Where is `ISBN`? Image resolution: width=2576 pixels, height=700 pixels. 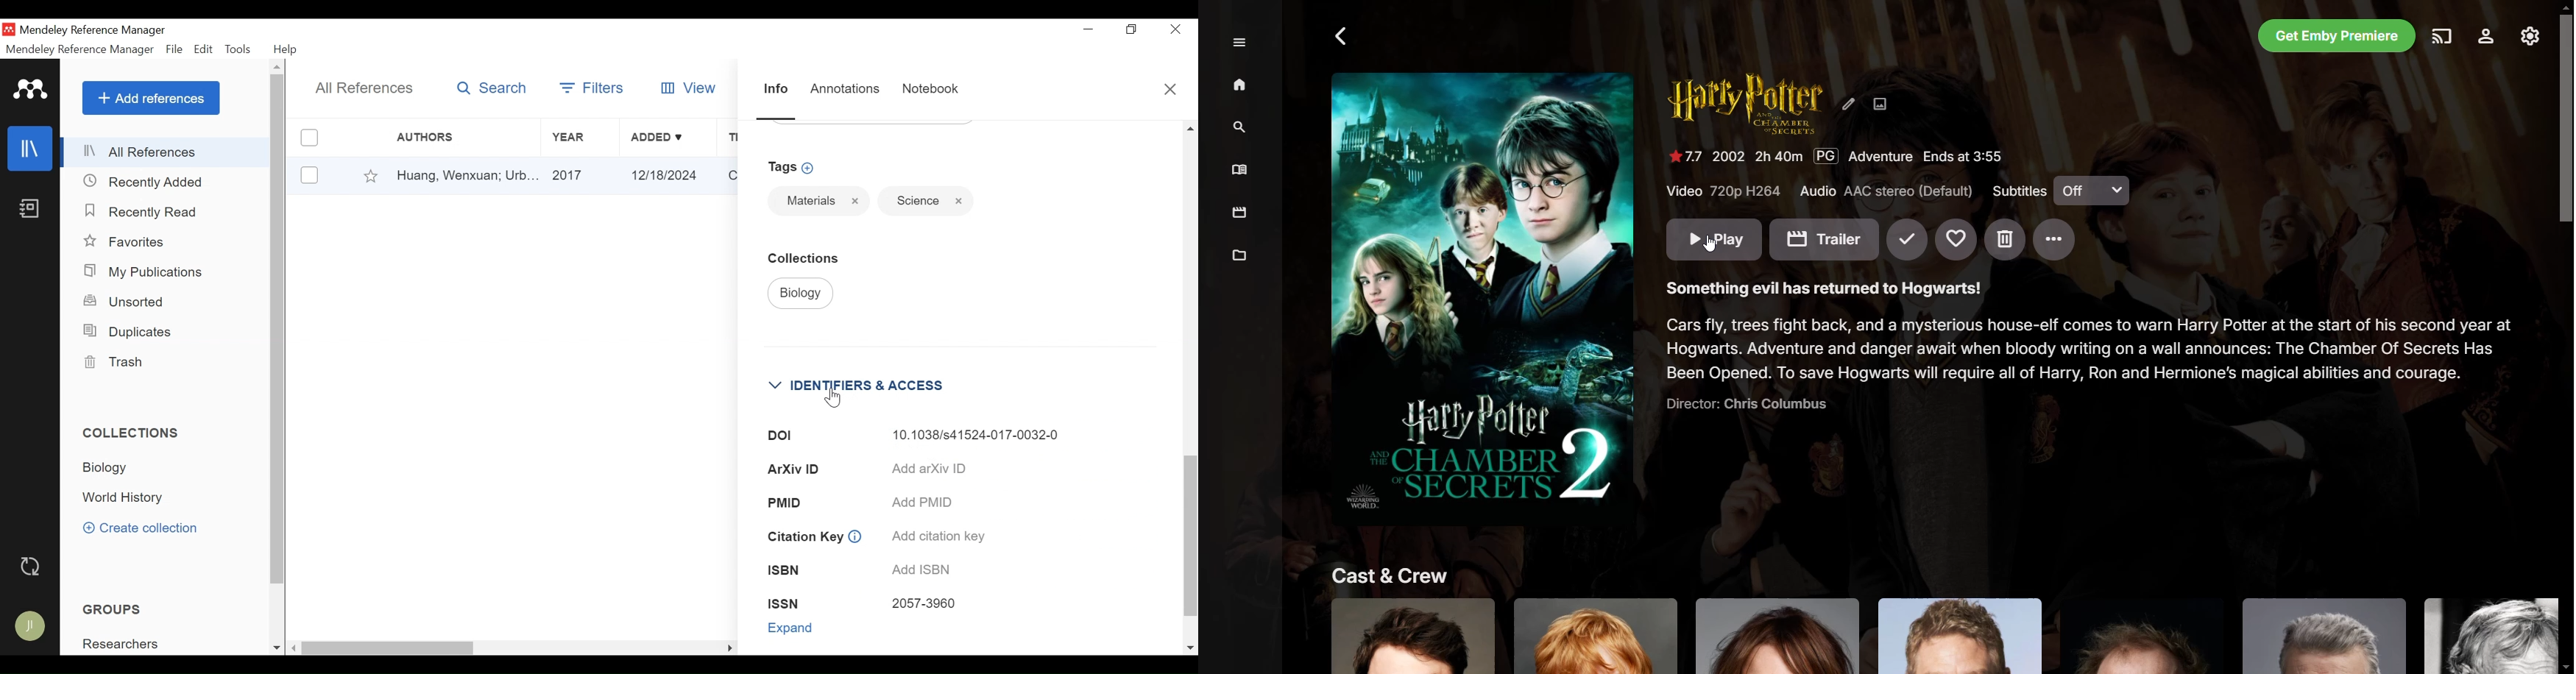 ISBN is located at coordinates (785, 570).